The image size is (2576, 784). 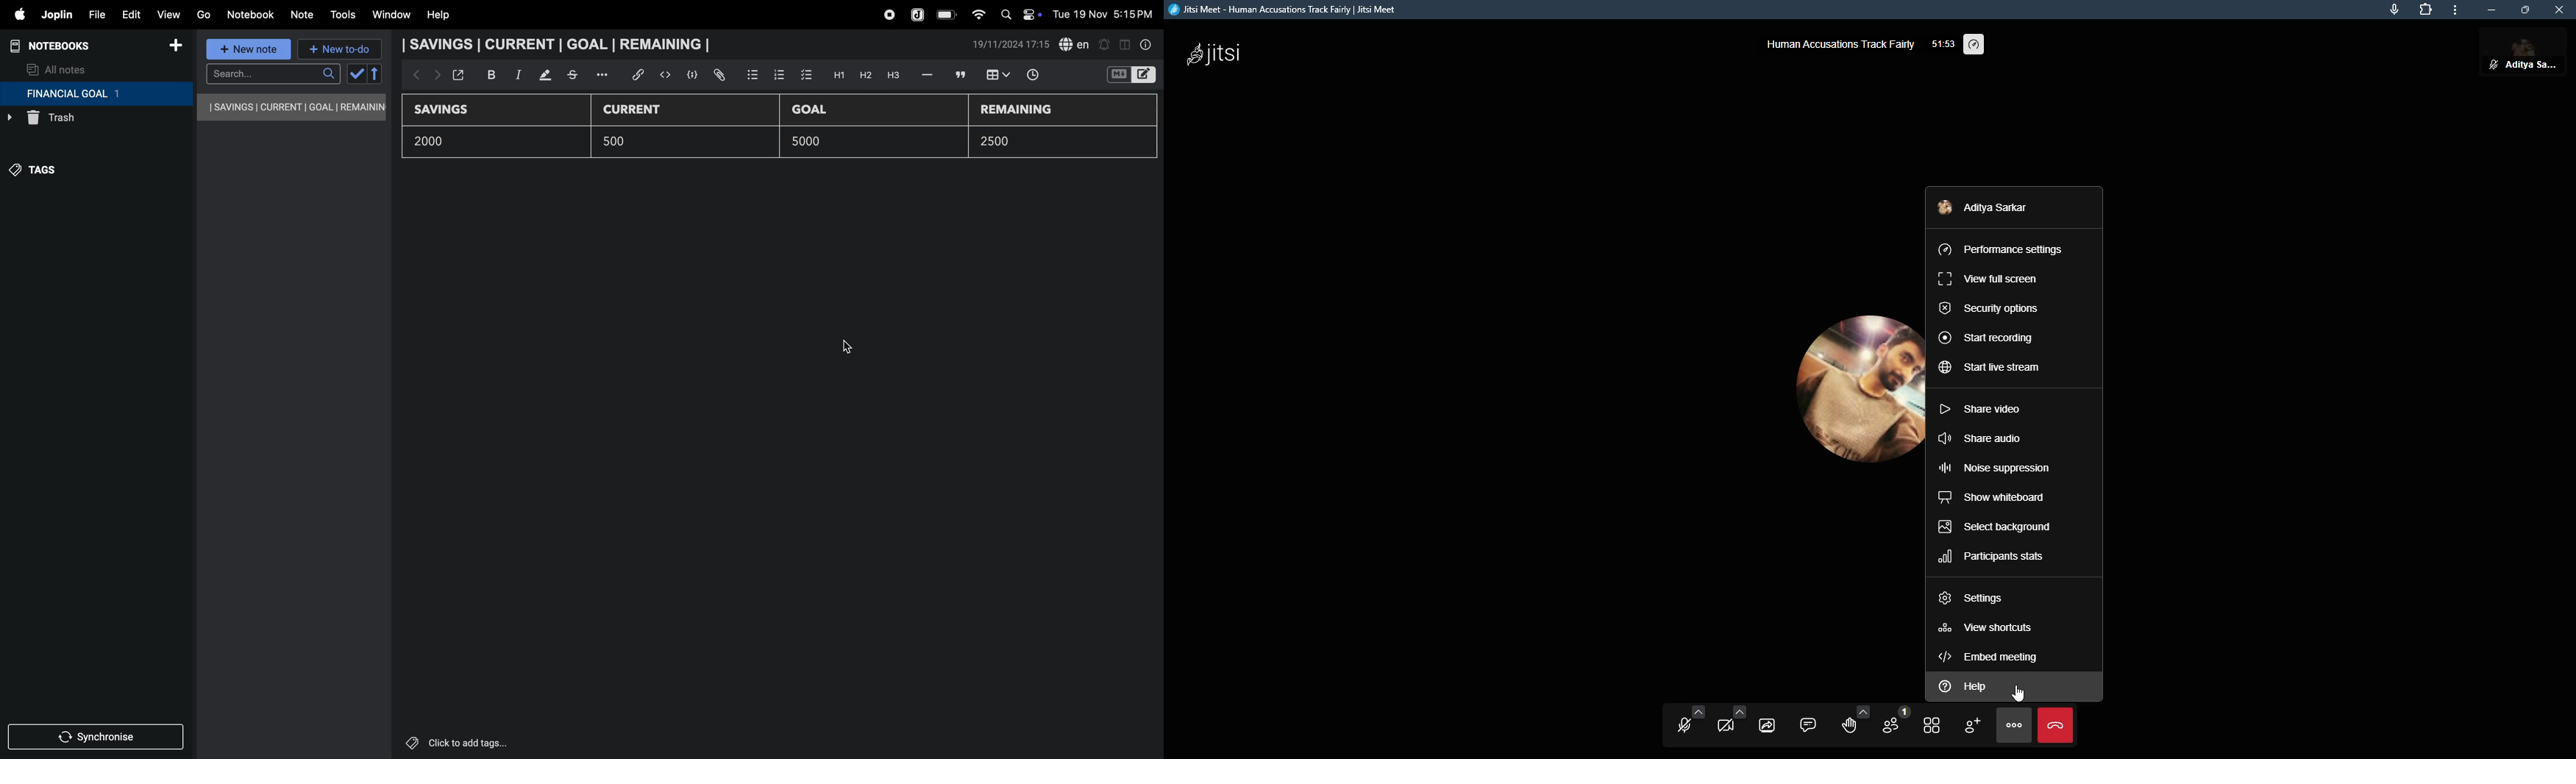 I want to click on apple menu, so click(x=15, y=14).